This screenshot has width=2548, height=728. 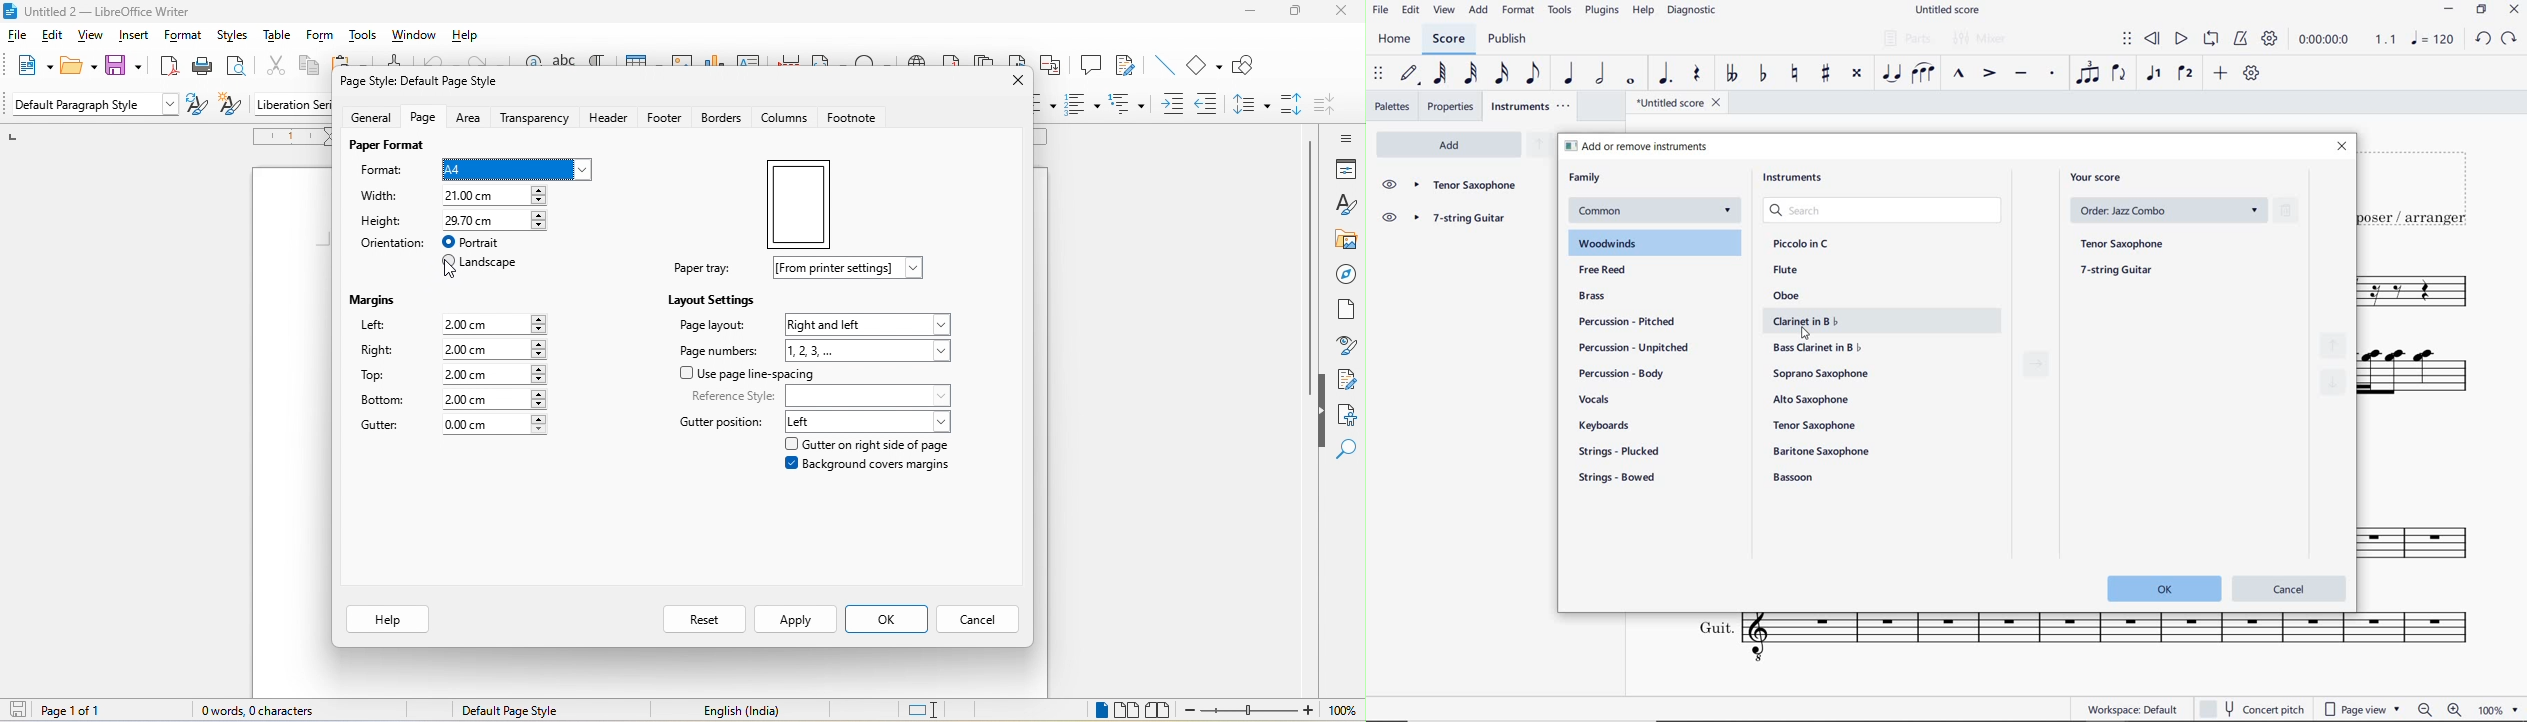 I want to click on right, so click(x=379, y=353).